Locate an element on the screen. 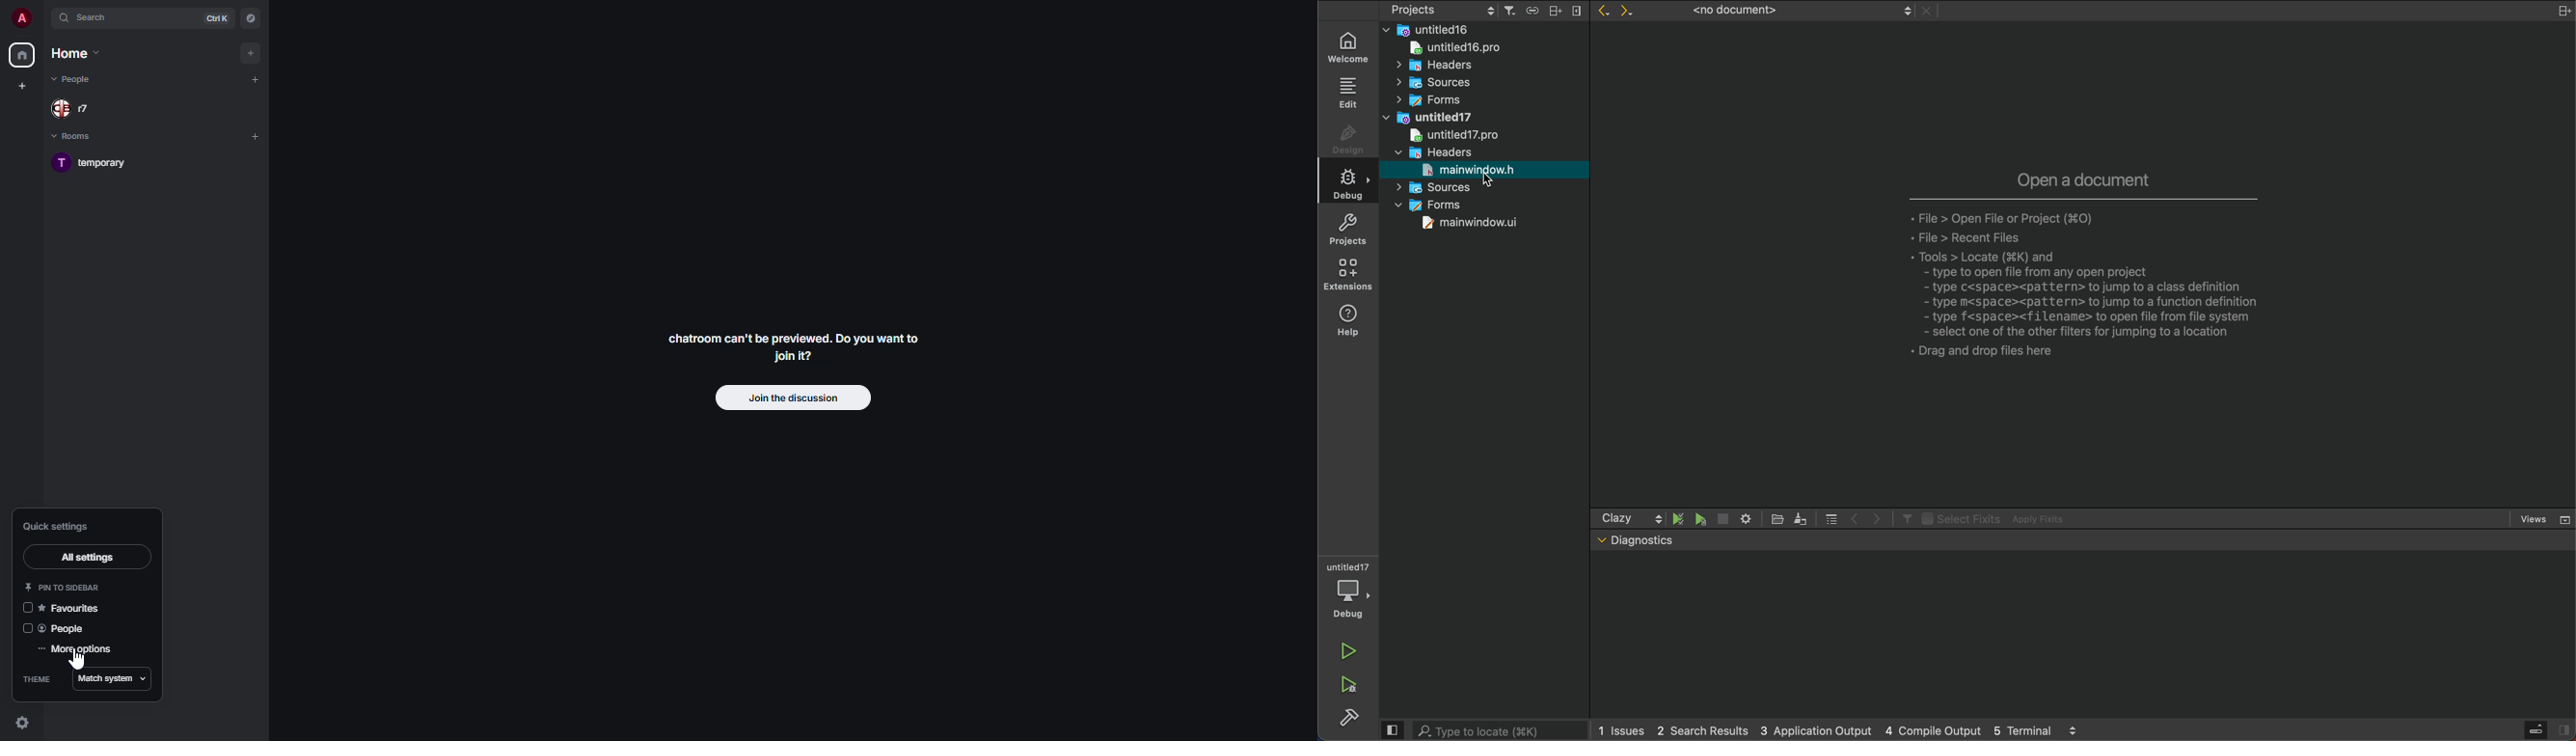 The height and width of the screenshot is (756, 2576). Diagnostics is located at coordinates (1644, 540).